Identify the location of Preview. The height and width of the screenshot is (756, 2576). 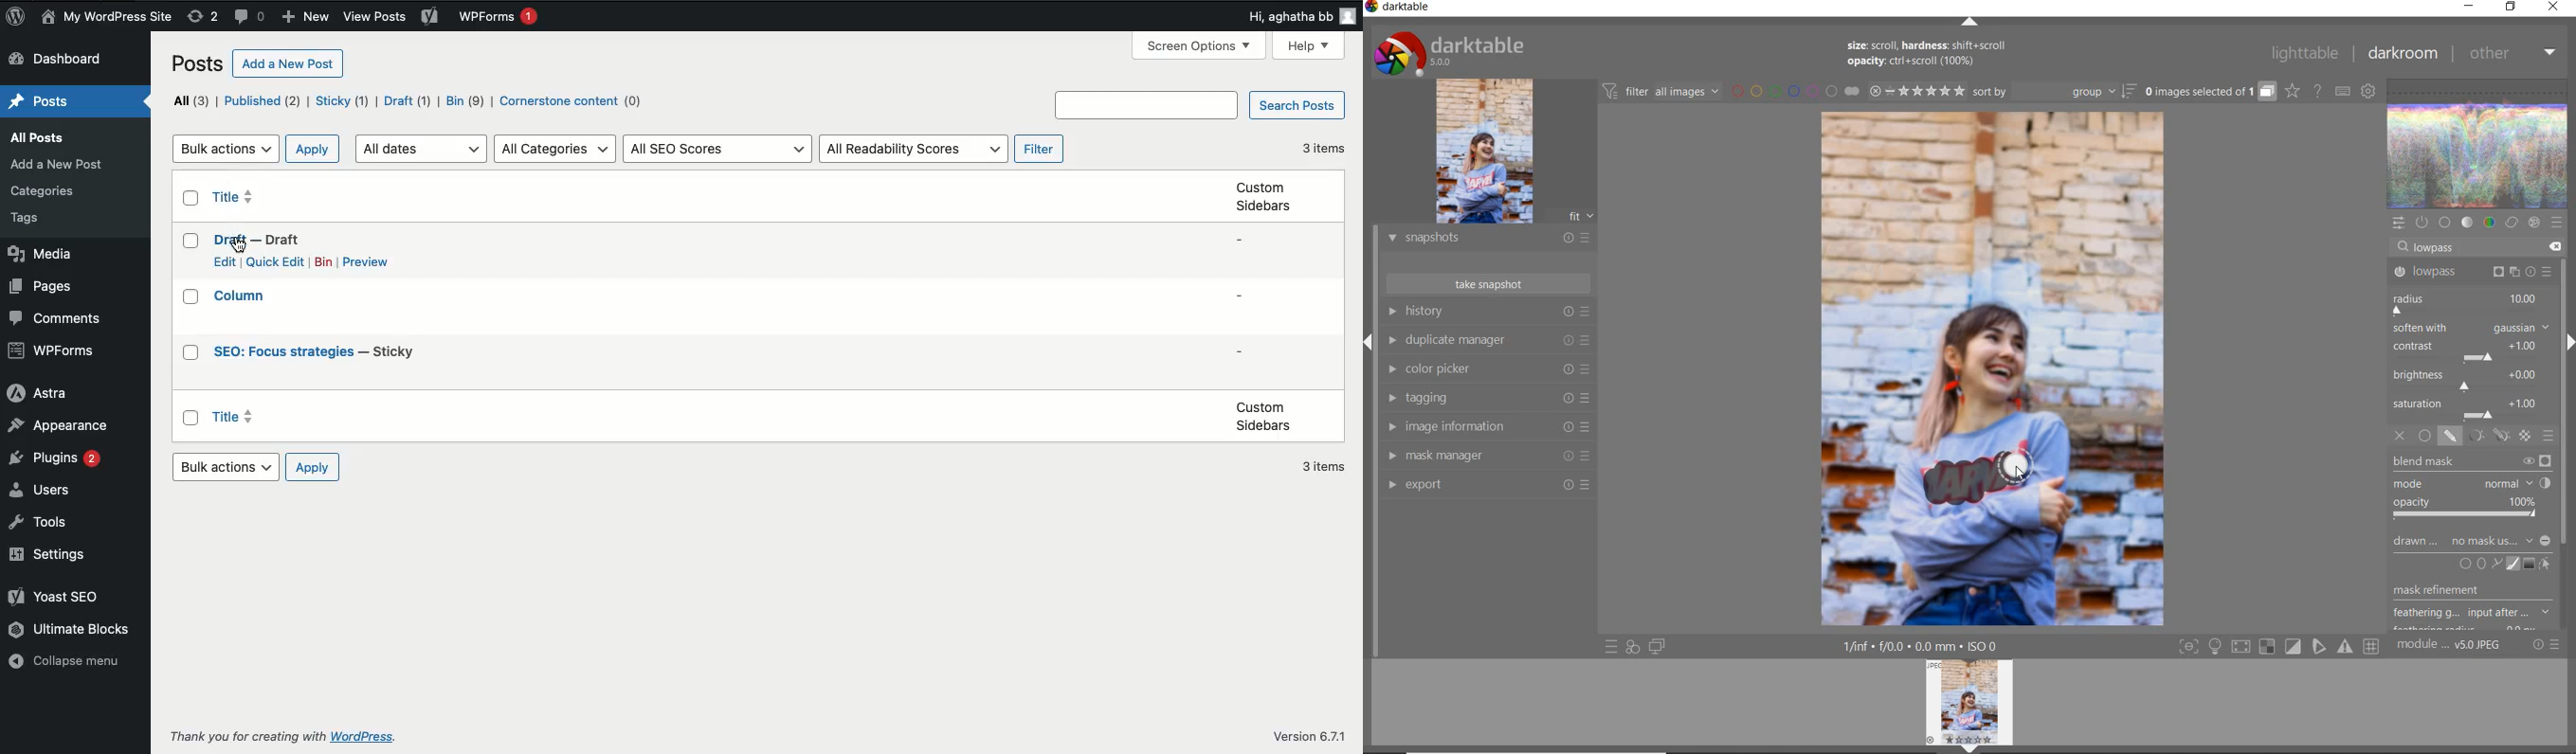
(371, 262).